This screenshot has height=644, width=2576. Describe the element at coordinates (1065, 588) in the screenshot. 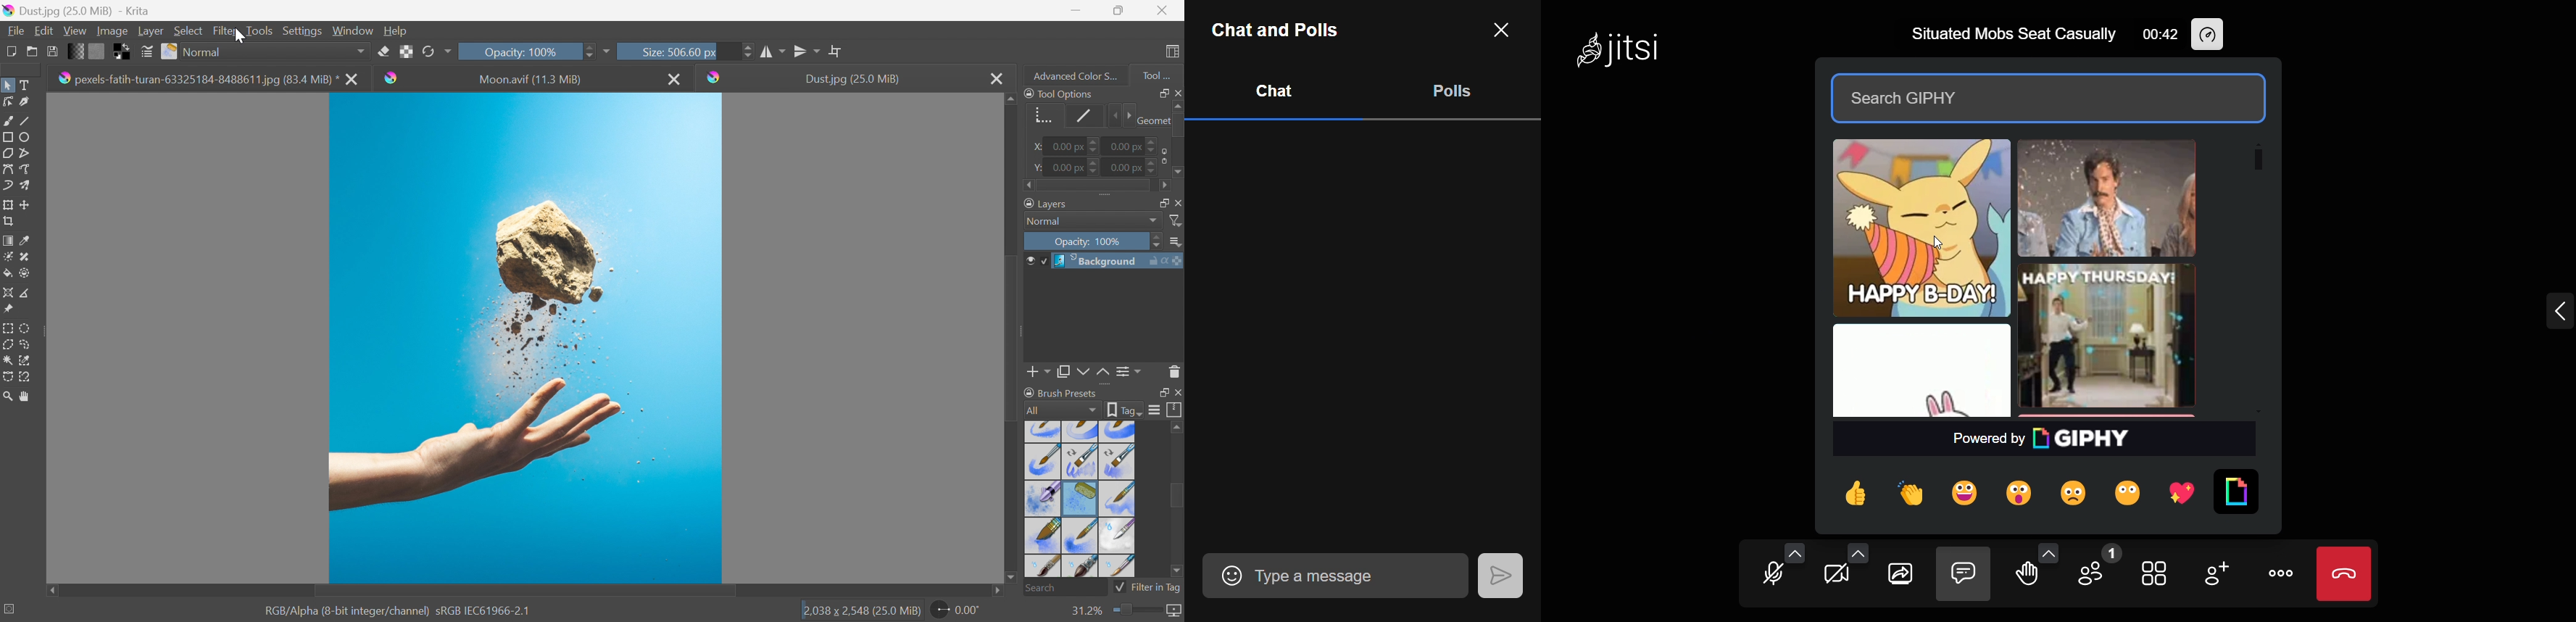

I see `Search` at that location.